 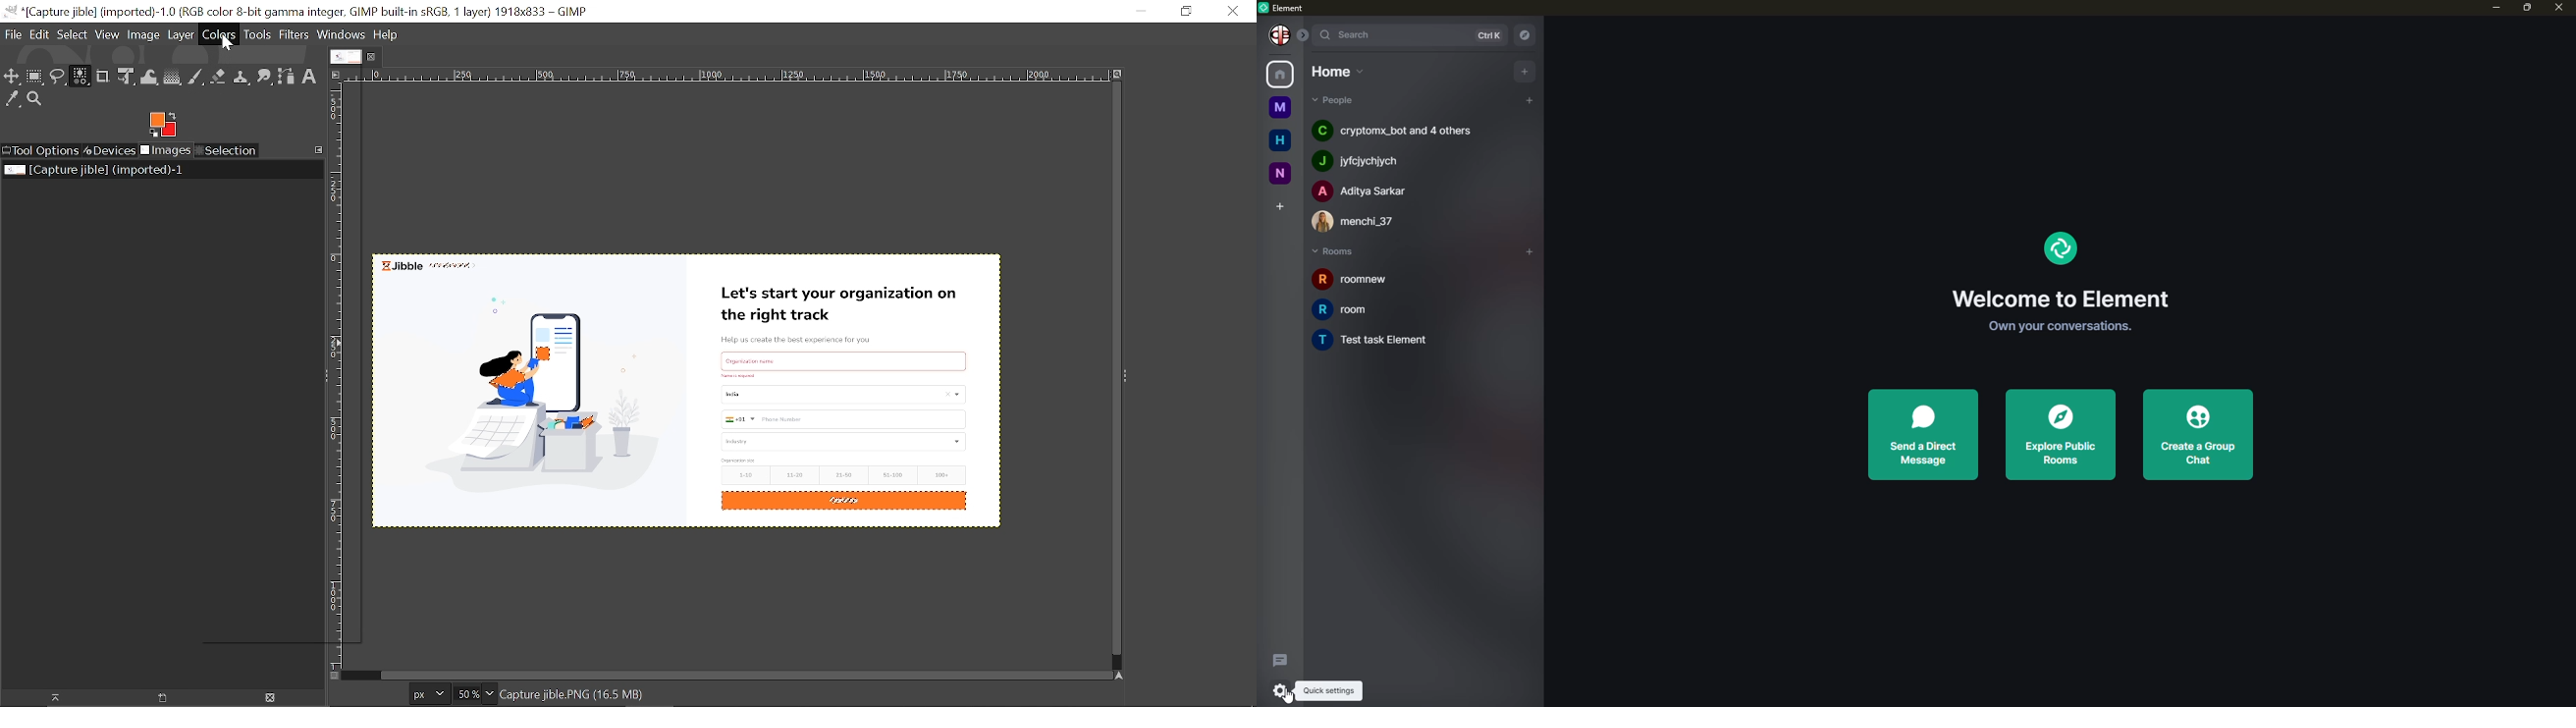 What do you see at coordinates (1277, 138) in the screenshot?
I see `home` at bounding box center [1277, 138].